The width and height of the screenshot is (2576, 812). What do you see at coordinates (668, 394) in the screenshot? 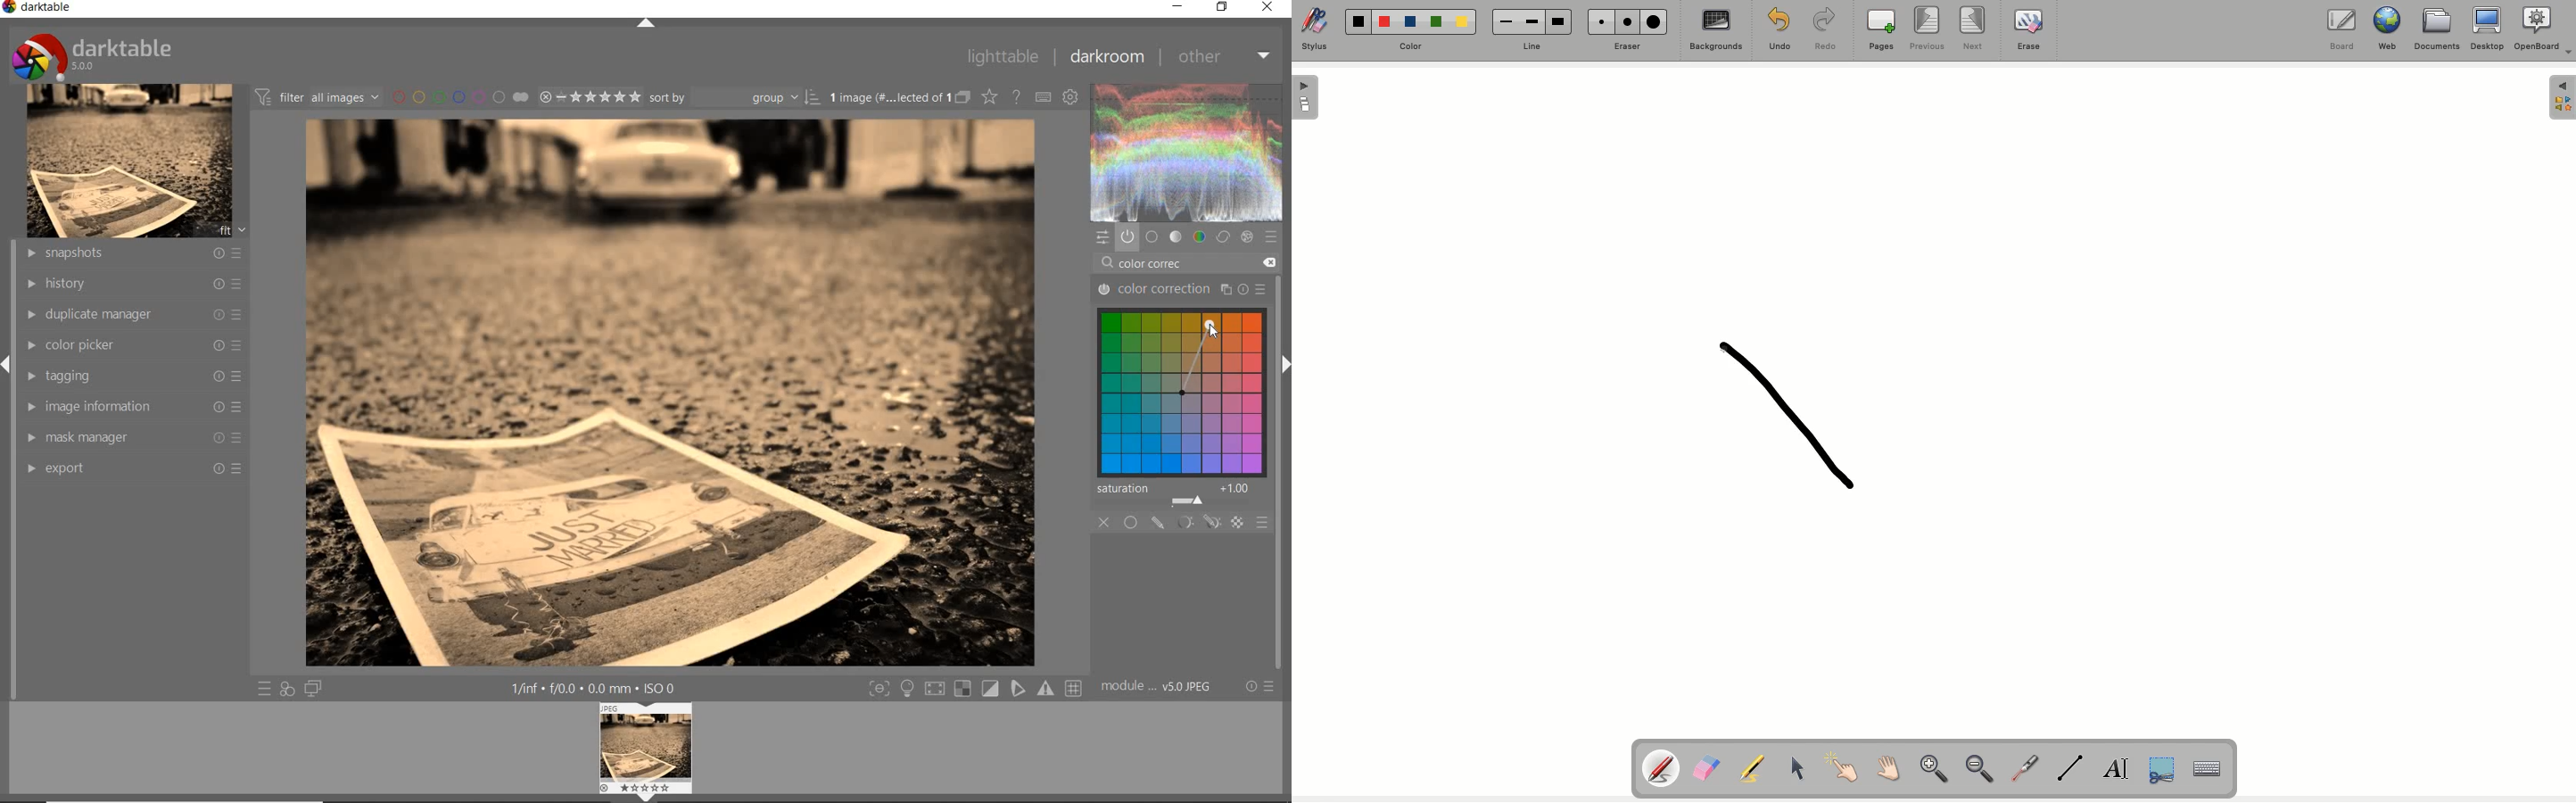
I see `applied color correction wheel for harmony` at bounding box center [668, 394].